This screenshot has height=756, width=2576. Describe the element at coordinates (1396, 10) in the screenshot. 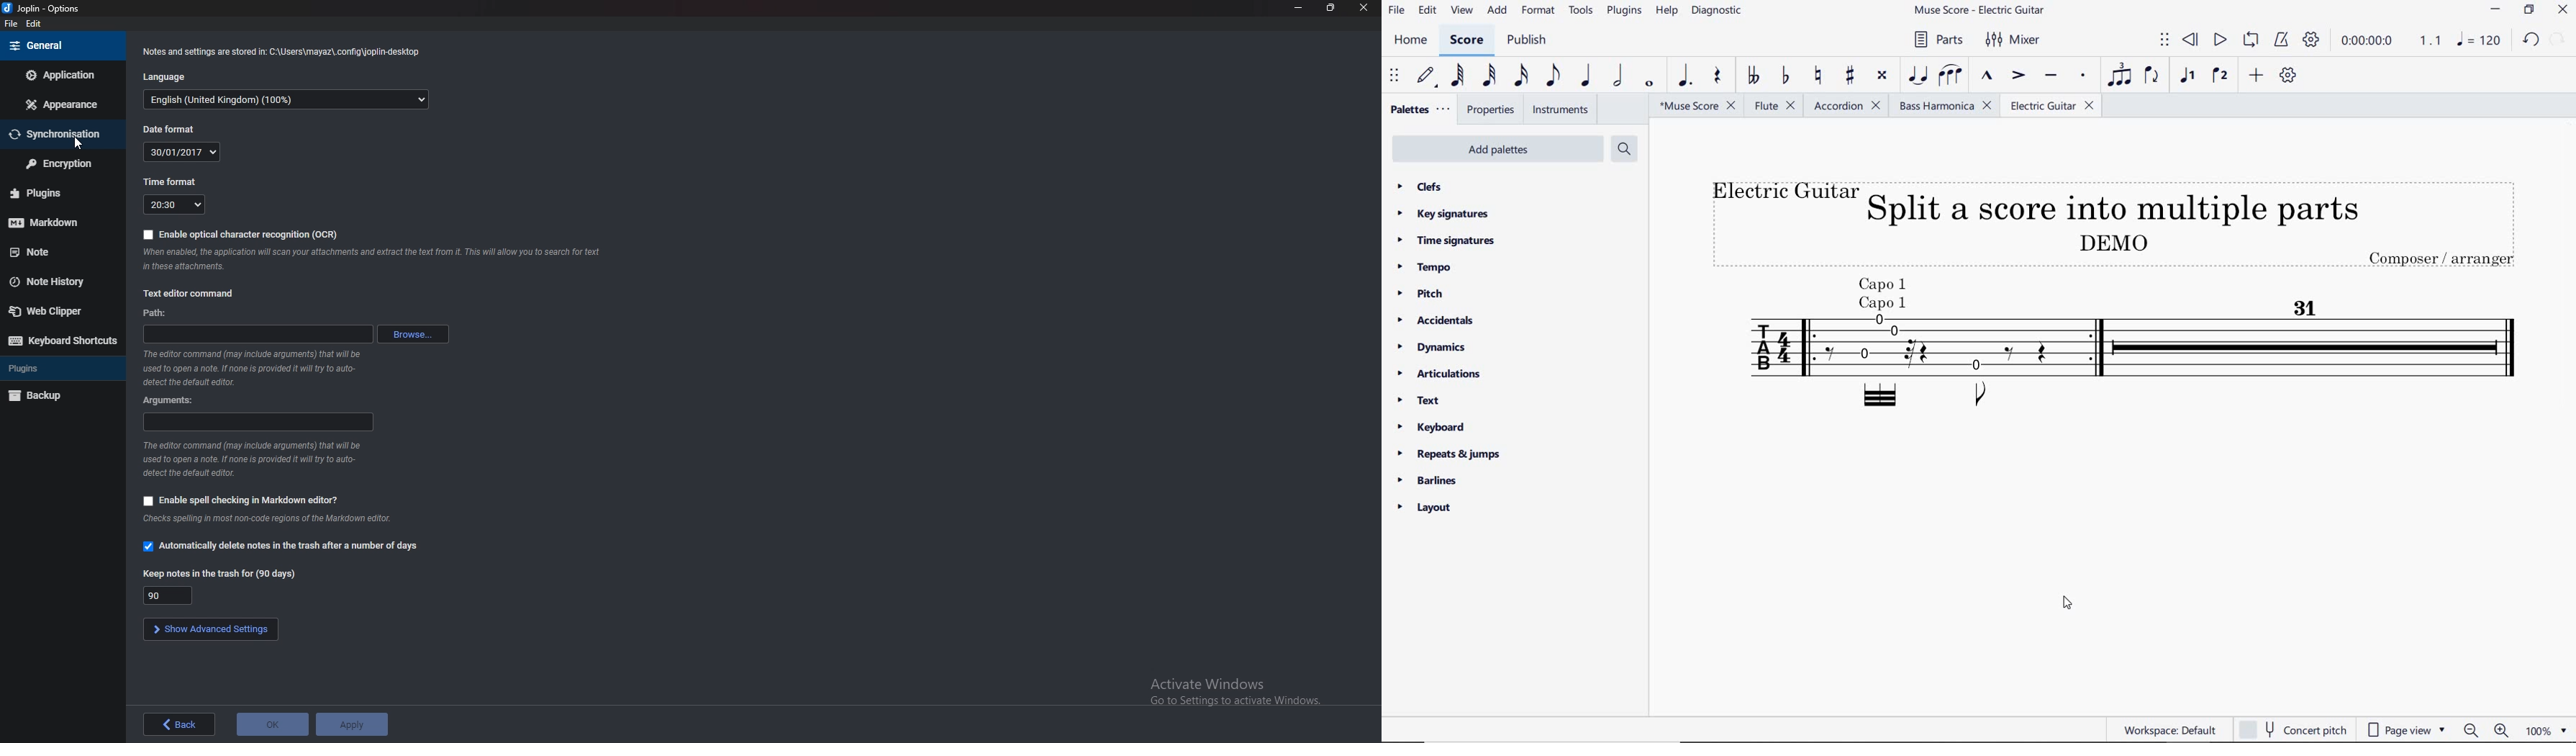

I see `file` at that location.